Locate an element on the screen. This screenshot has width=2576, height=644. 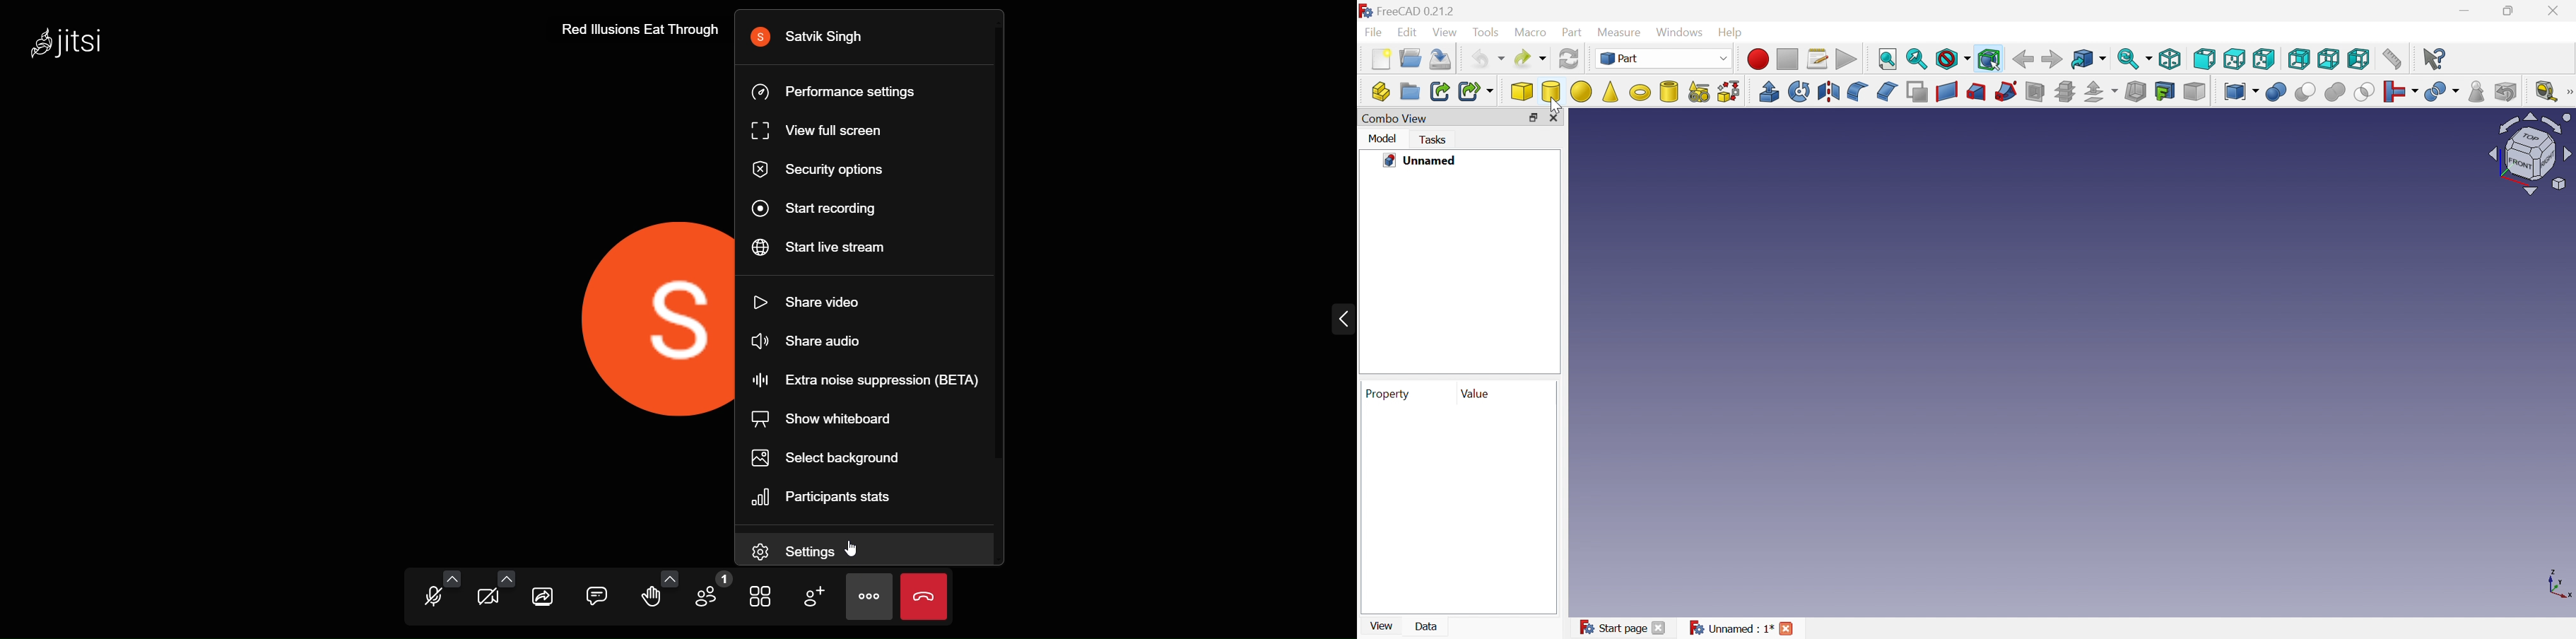
Make sub-link is located at coordinates (1476, 91).